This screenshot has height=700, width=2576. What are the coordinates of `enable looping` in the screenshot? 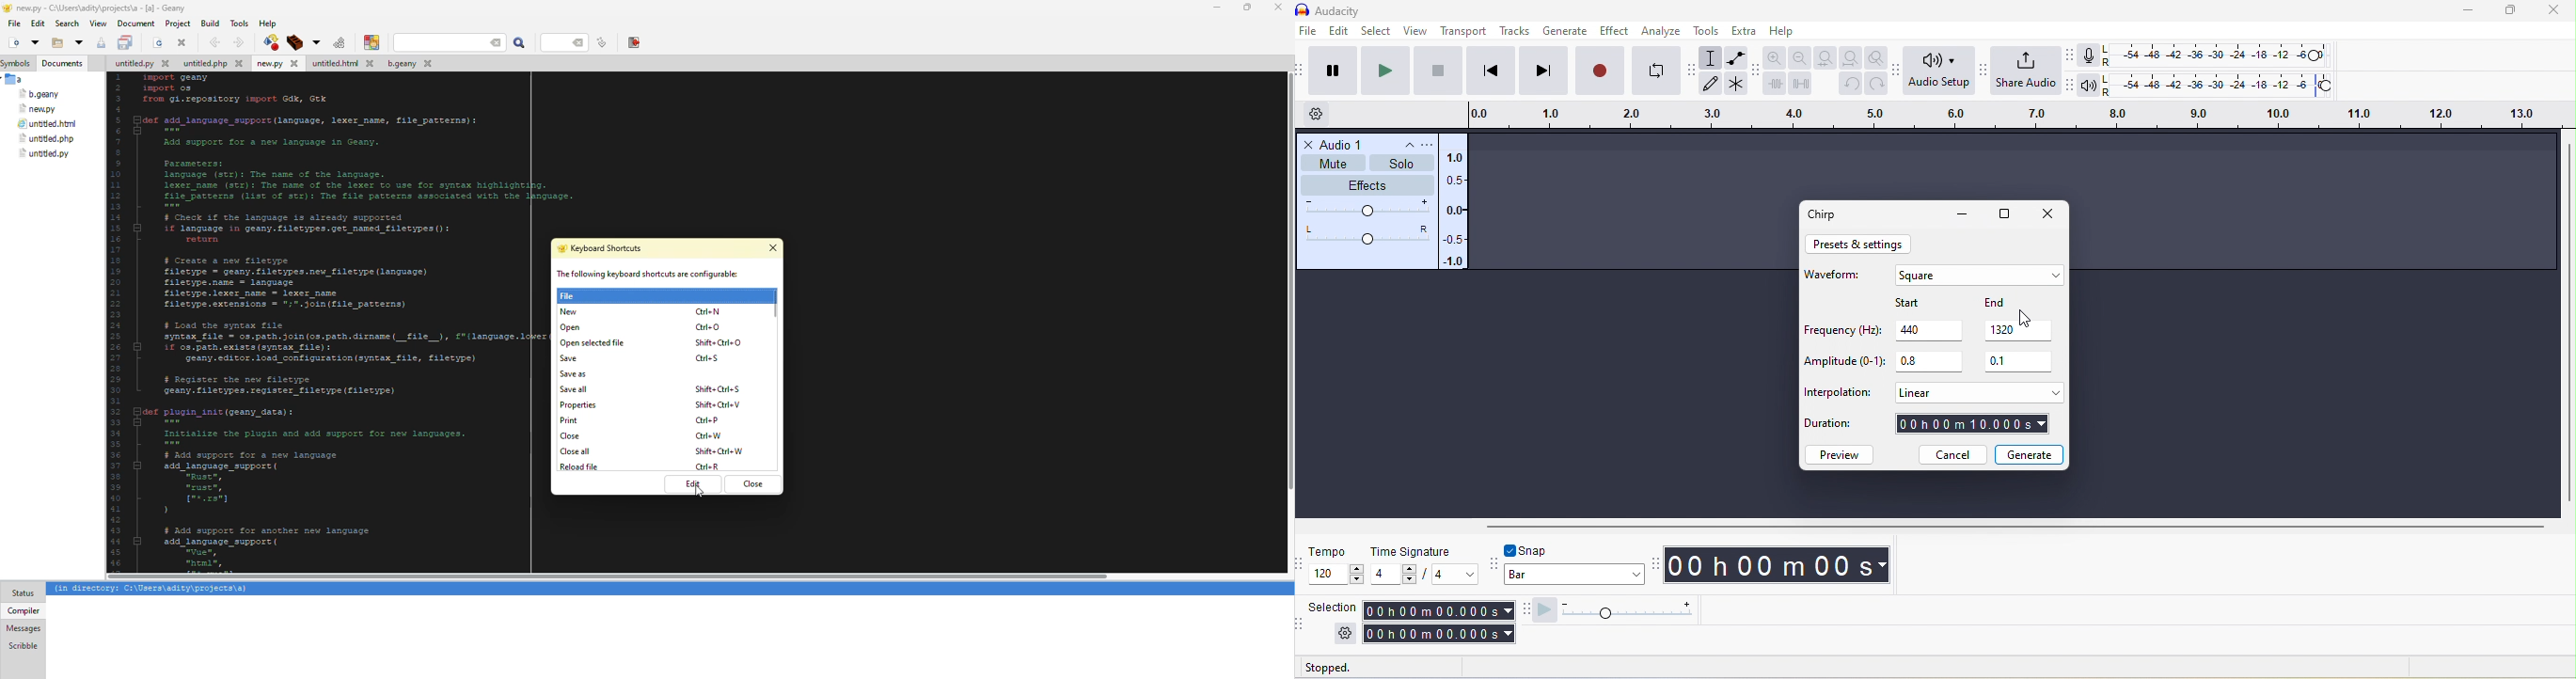 It's located at (1656, 69).